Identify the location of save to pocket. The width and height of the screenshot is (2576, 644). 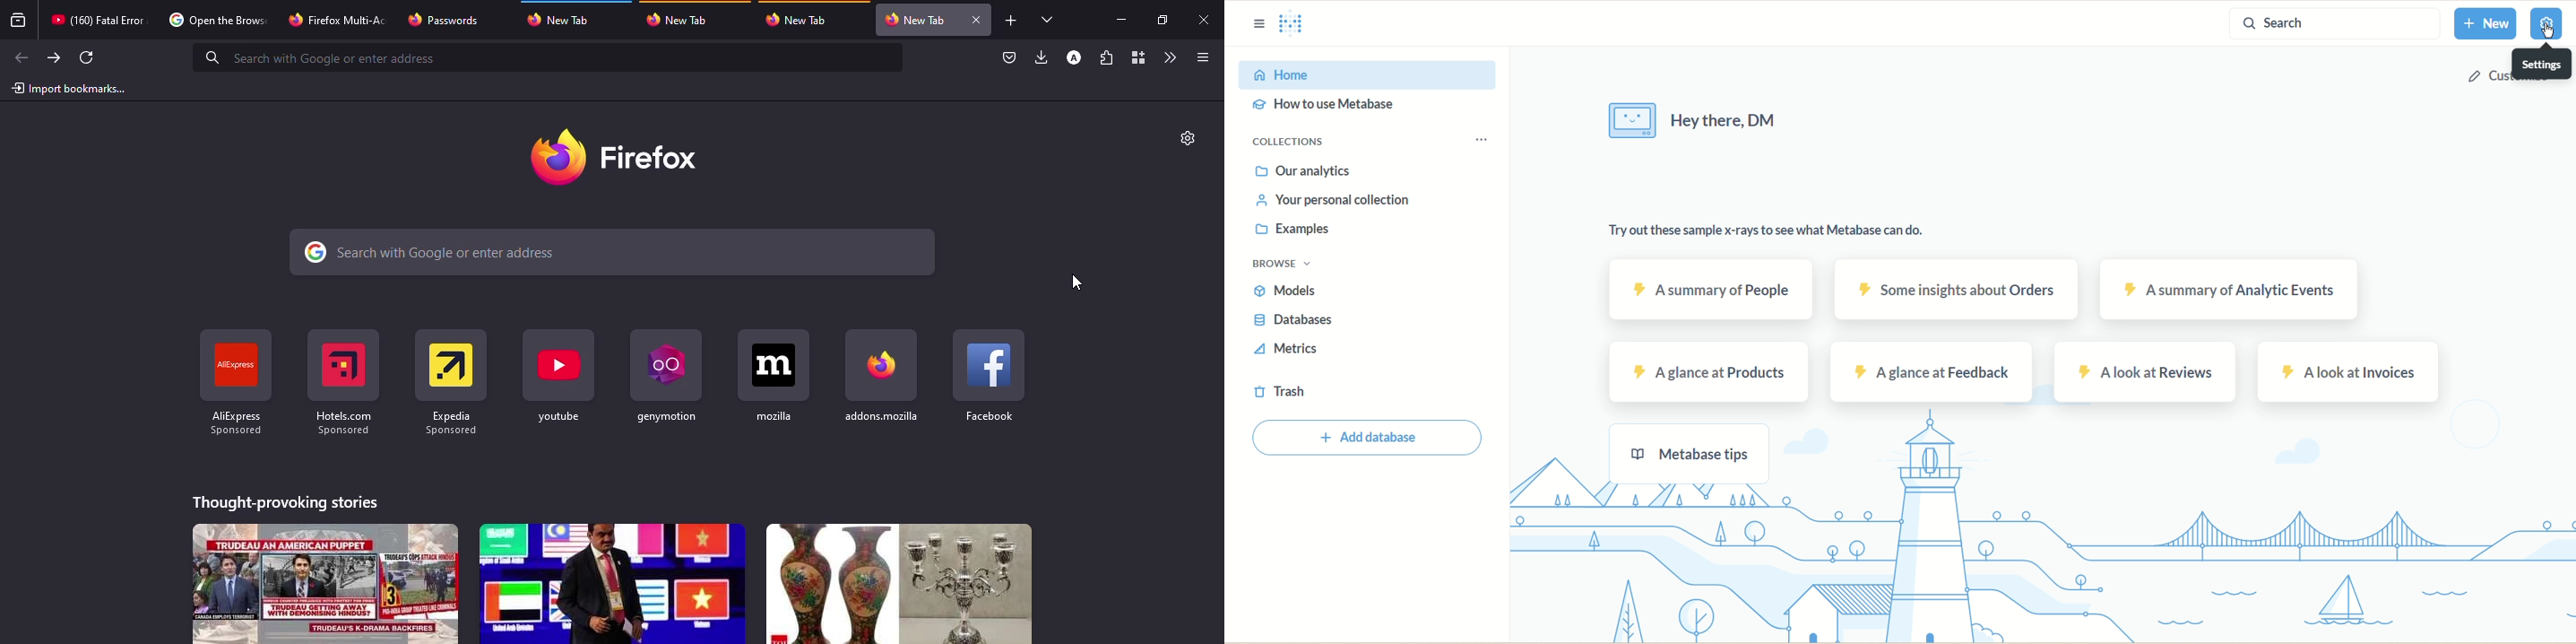
(1007, 57).